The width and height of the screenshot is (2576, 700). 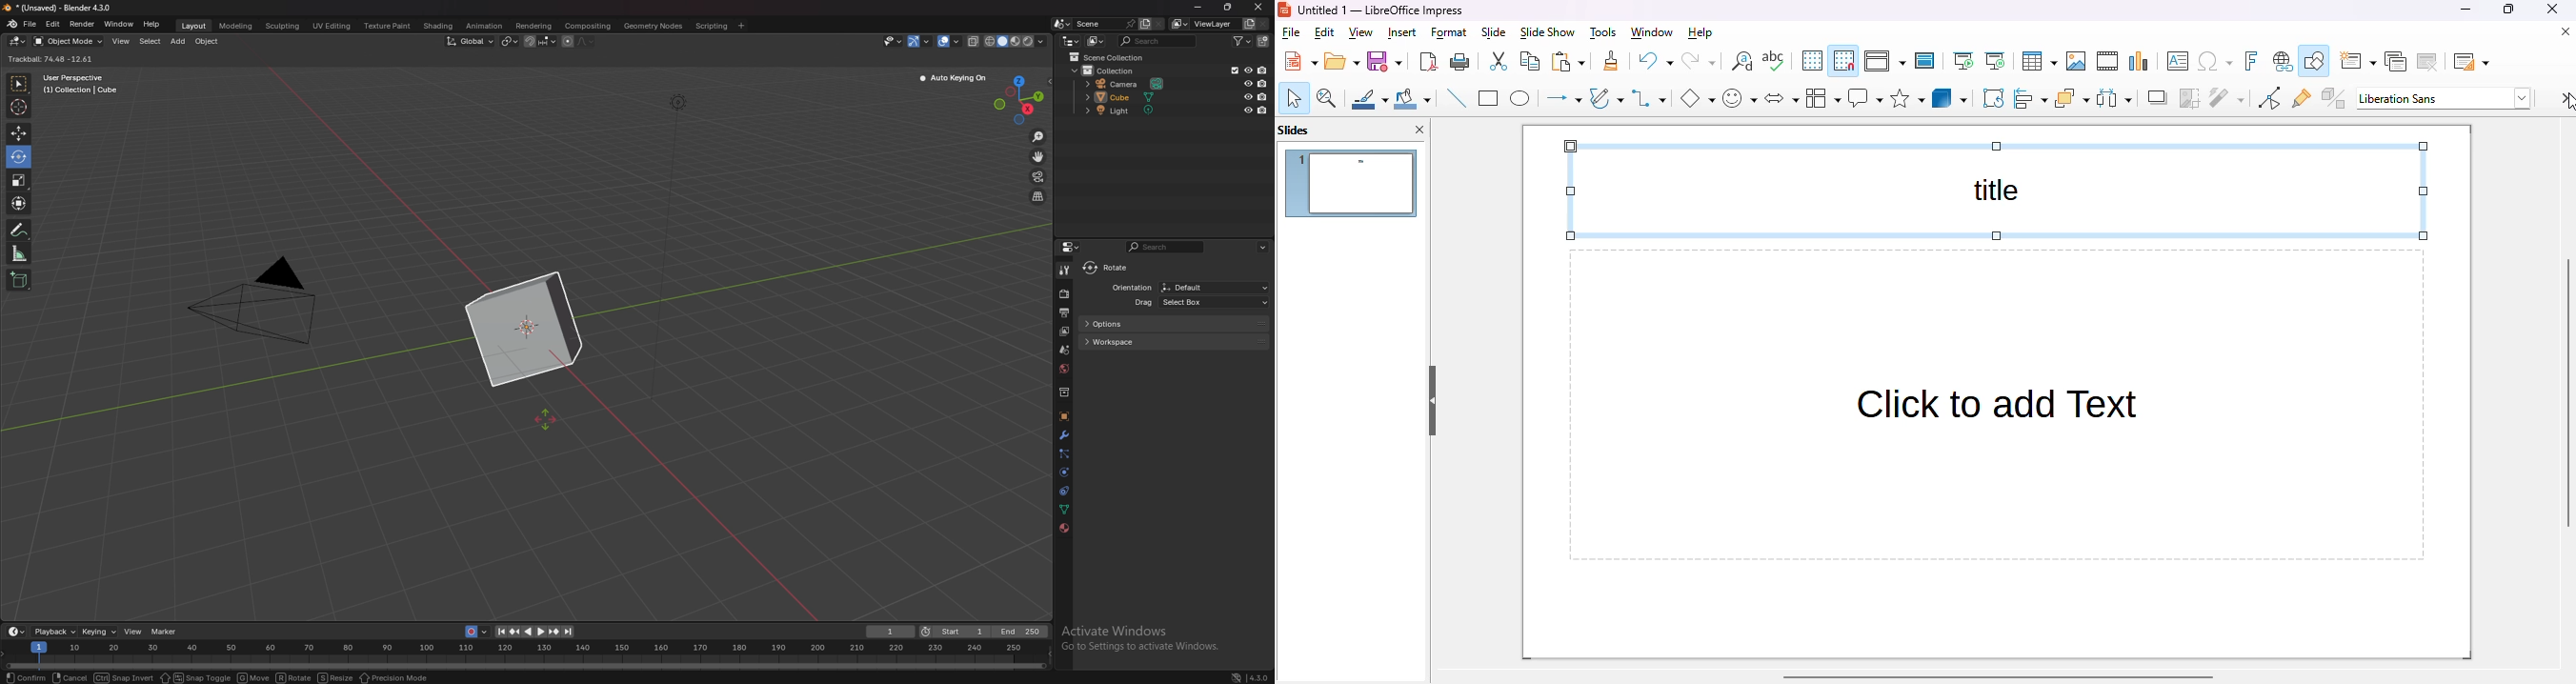 I want to click on open, so click(x=1342, y=61).